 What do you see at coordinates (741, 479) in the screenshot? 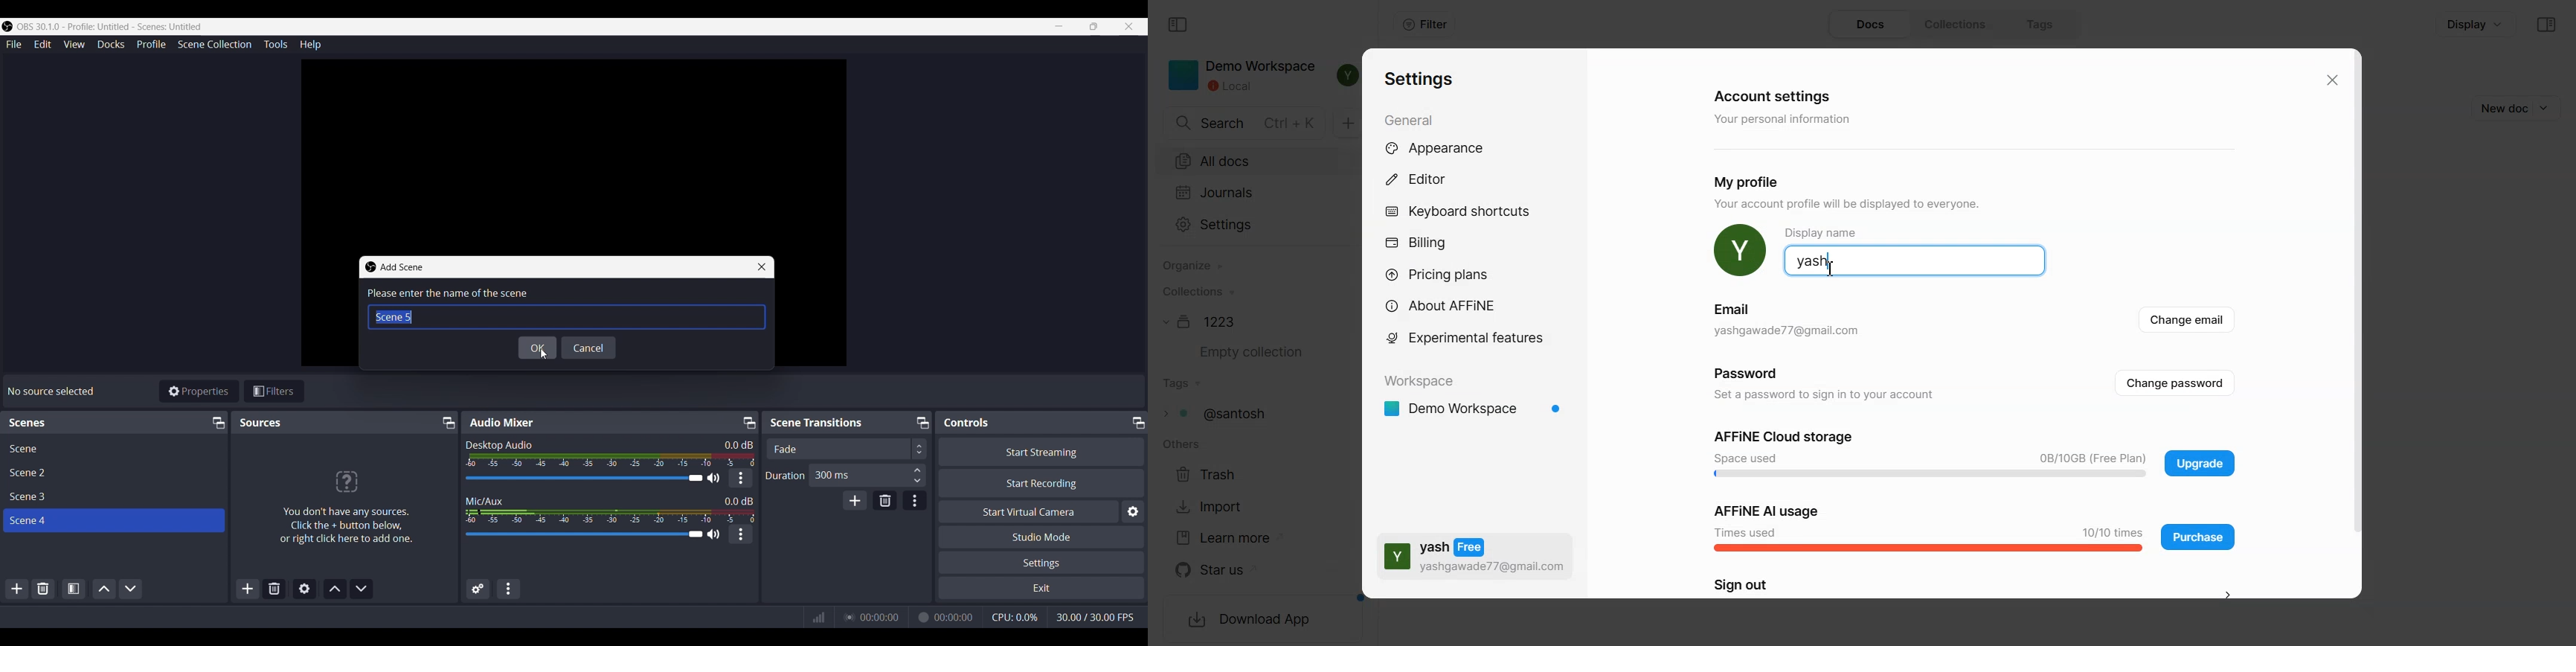
I see `More` at bounding box center [741, 479].